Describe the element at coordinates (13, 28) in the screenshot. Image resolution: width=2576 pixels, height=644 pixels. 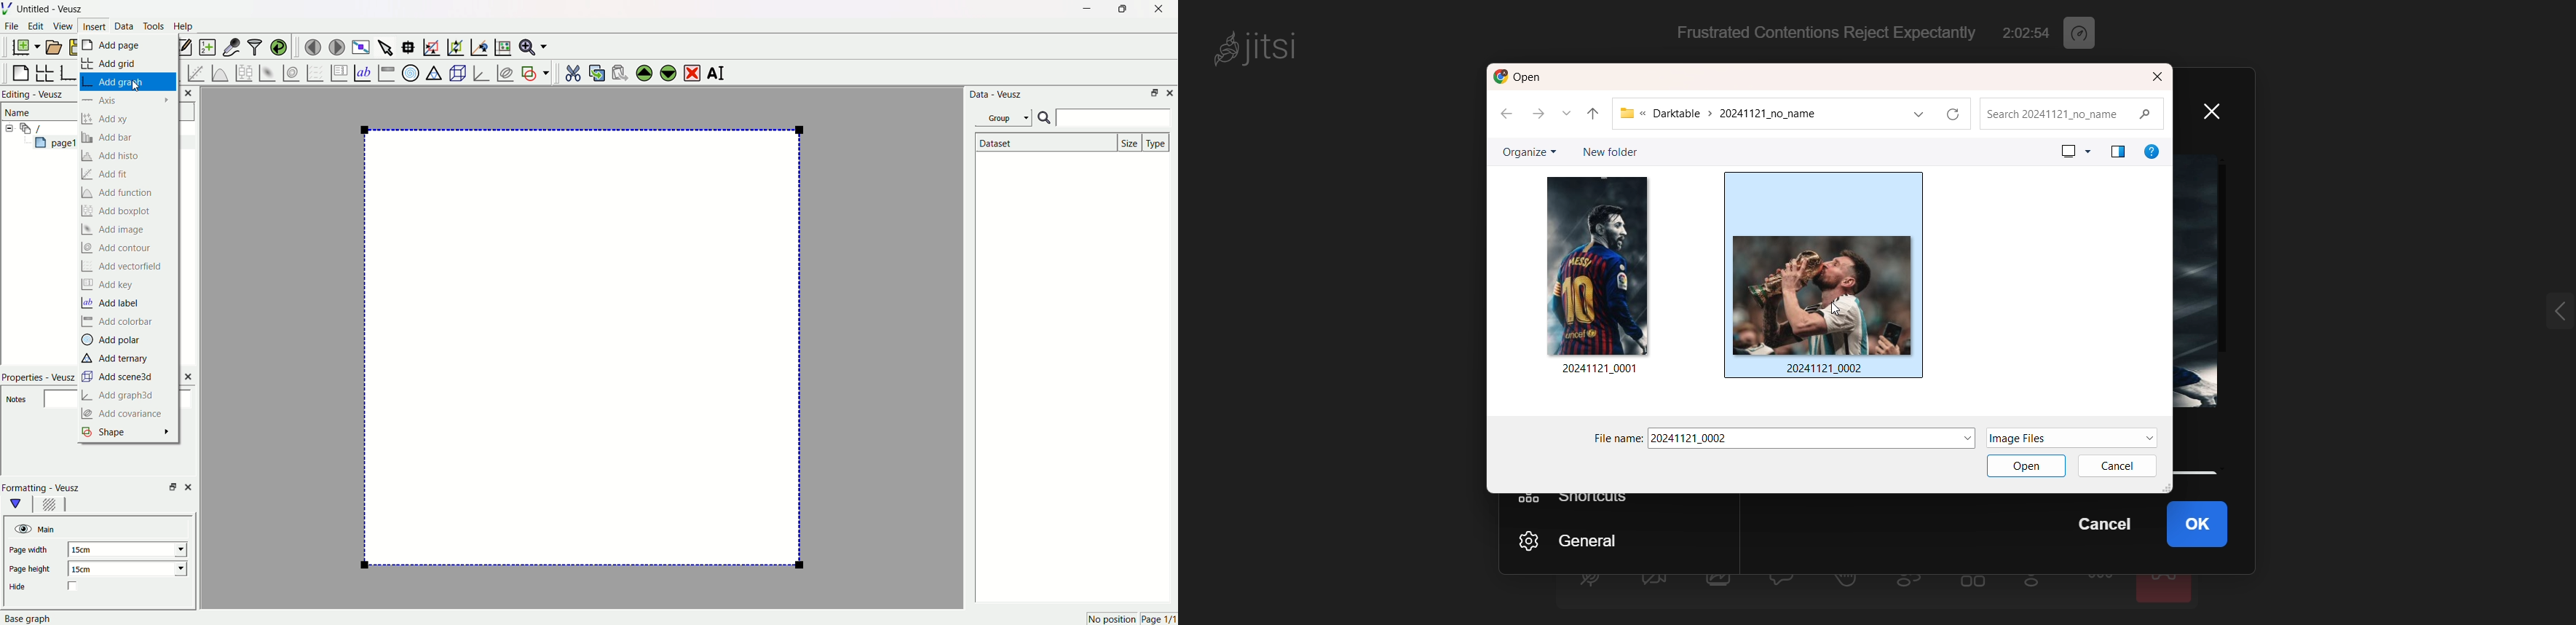
I see `File` at that location.